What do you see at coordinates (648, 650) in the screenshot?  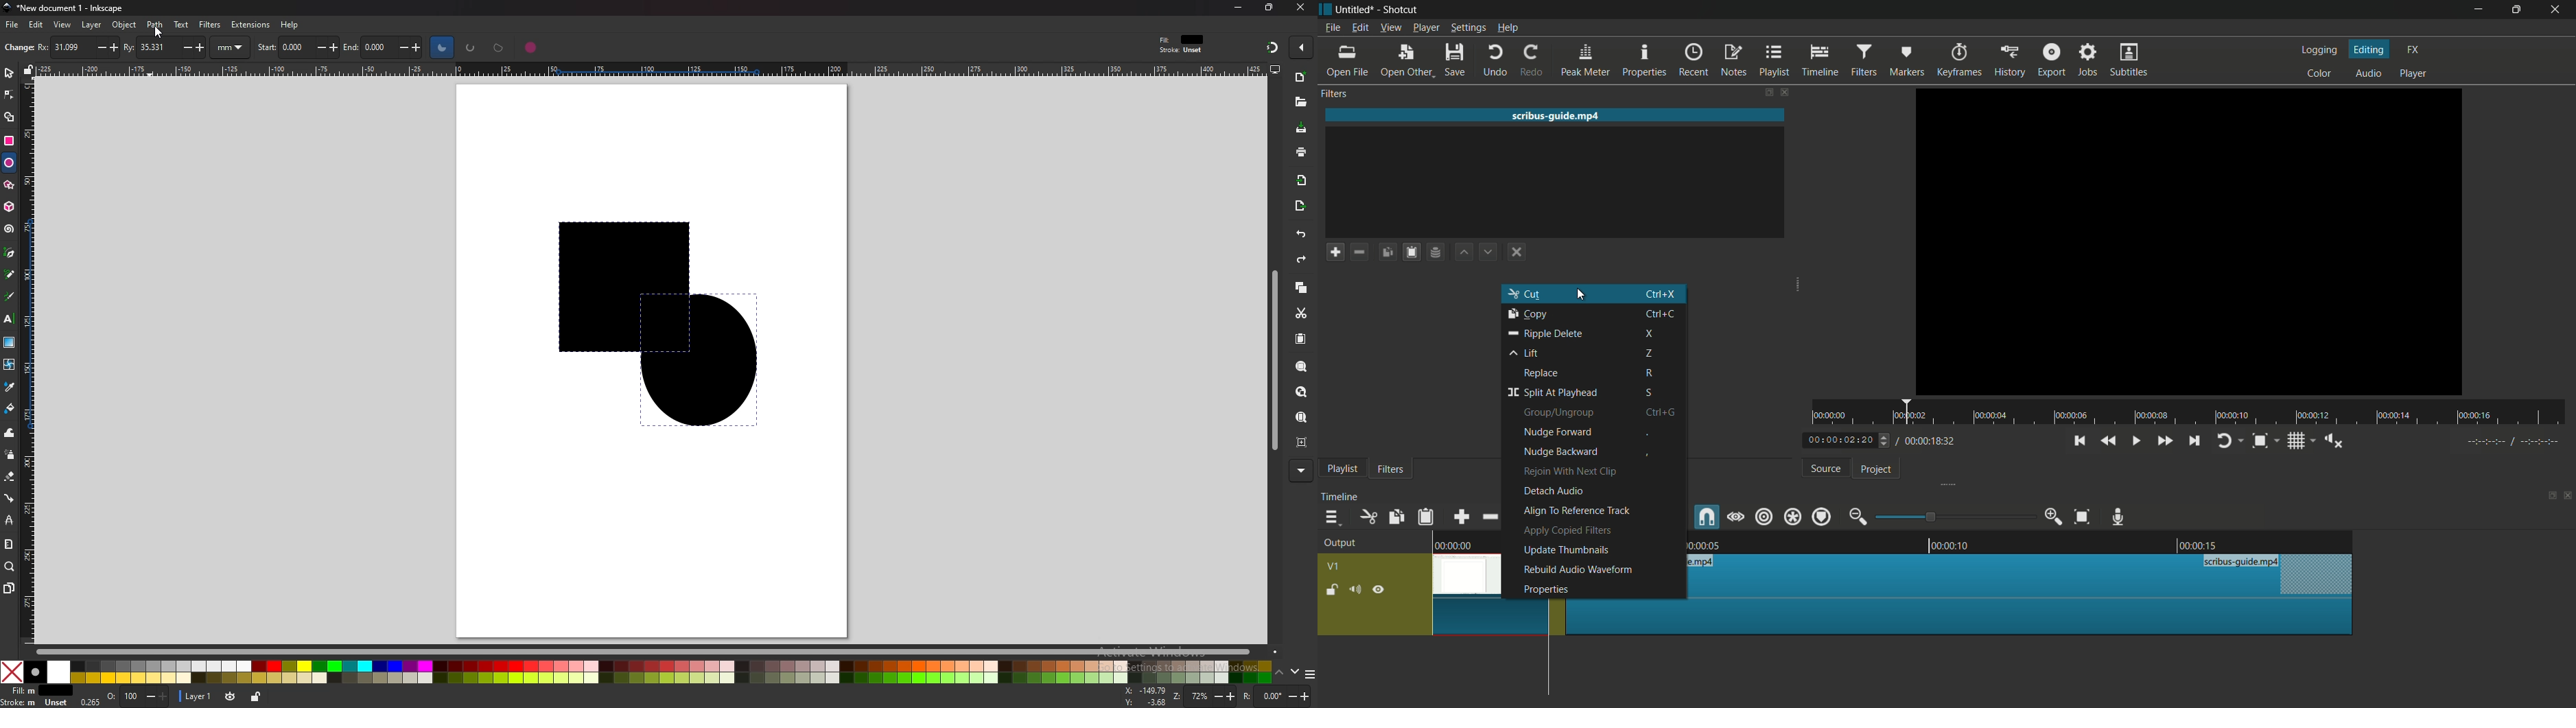 I see `scroll bar` at bounding box center [648, 650].